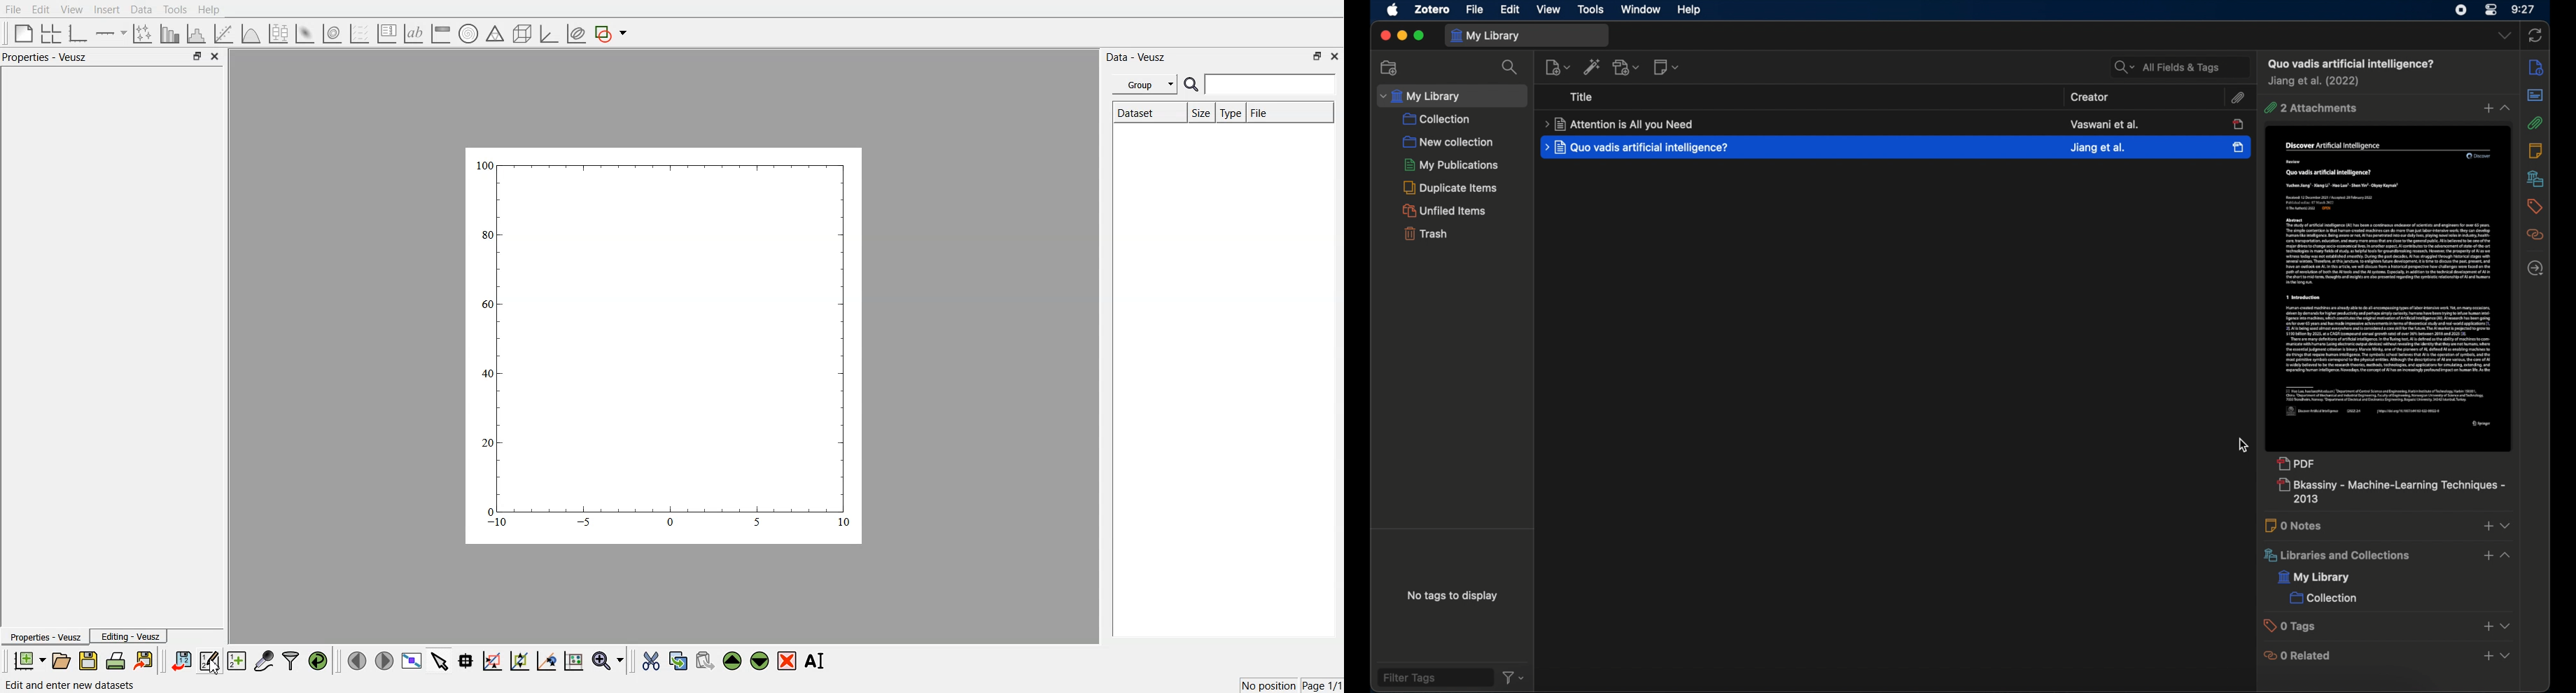 This screenshot has height=700, width=2576. Describe the element at coordinates (2505, 553) in the screenshot. I see `dropdown menu opened` at that location.